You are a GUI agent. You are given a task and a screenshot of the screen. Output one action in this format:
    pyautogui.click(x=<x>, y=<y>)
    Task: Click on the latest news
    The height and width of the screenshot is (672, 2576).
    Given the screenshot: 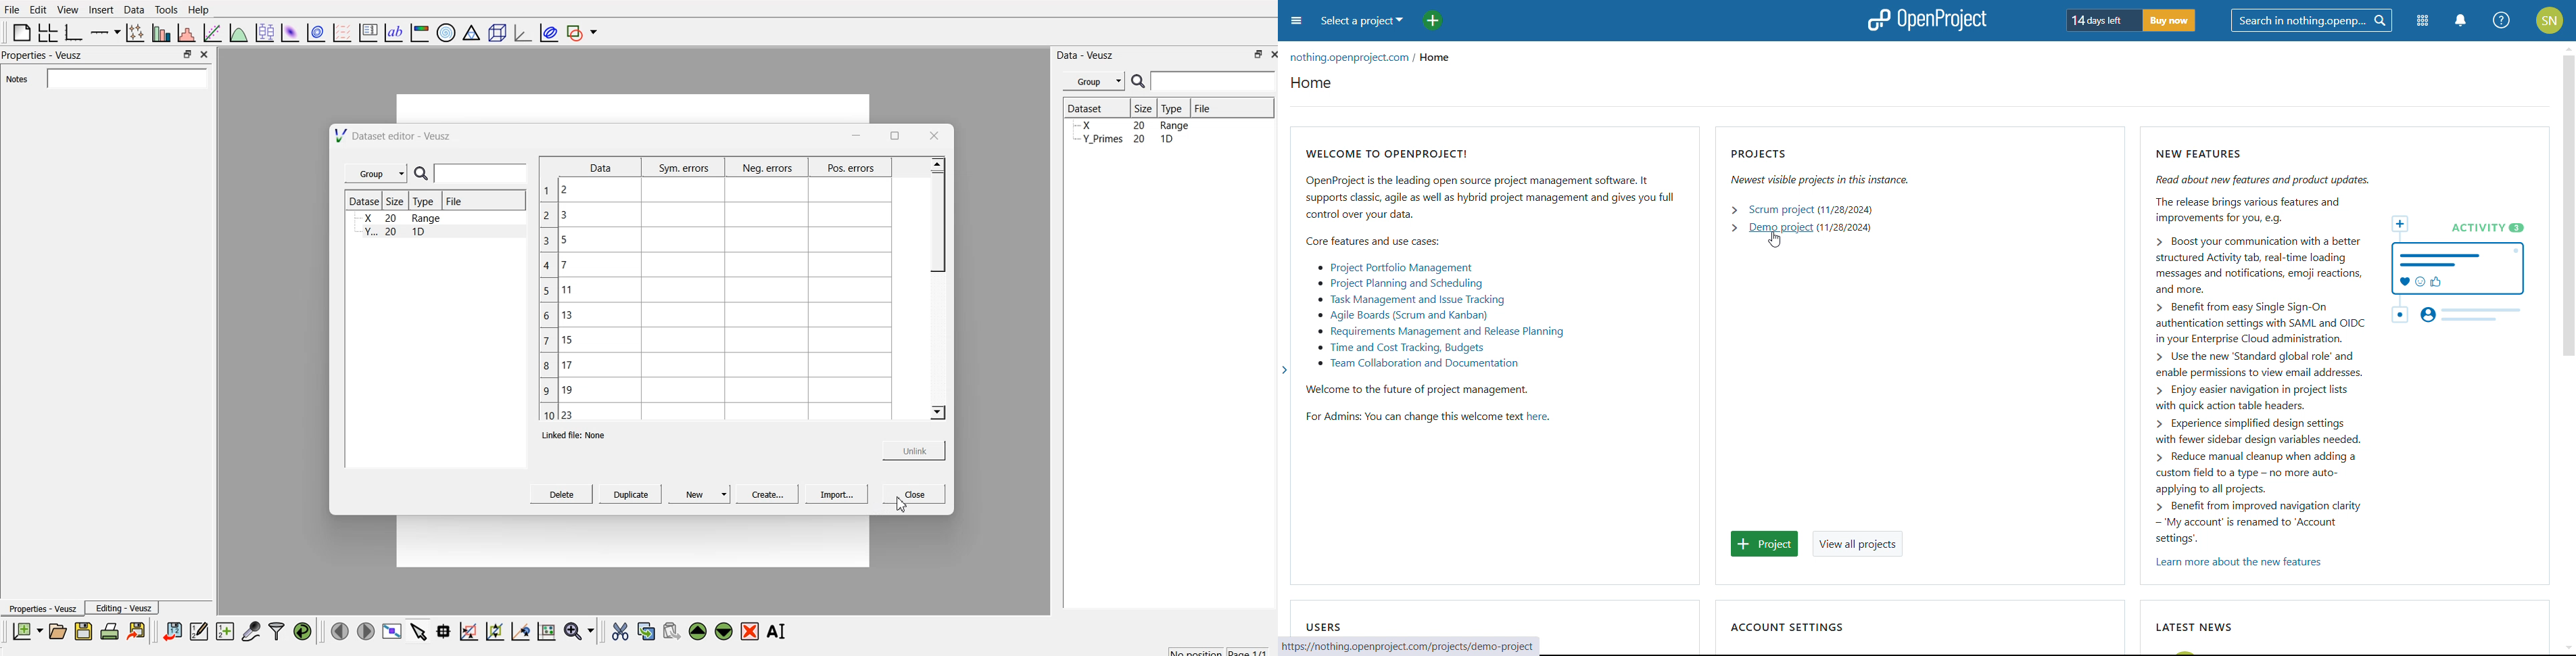 What is the action you would take?
    pyautogui.click(x=2193, y=627)
    